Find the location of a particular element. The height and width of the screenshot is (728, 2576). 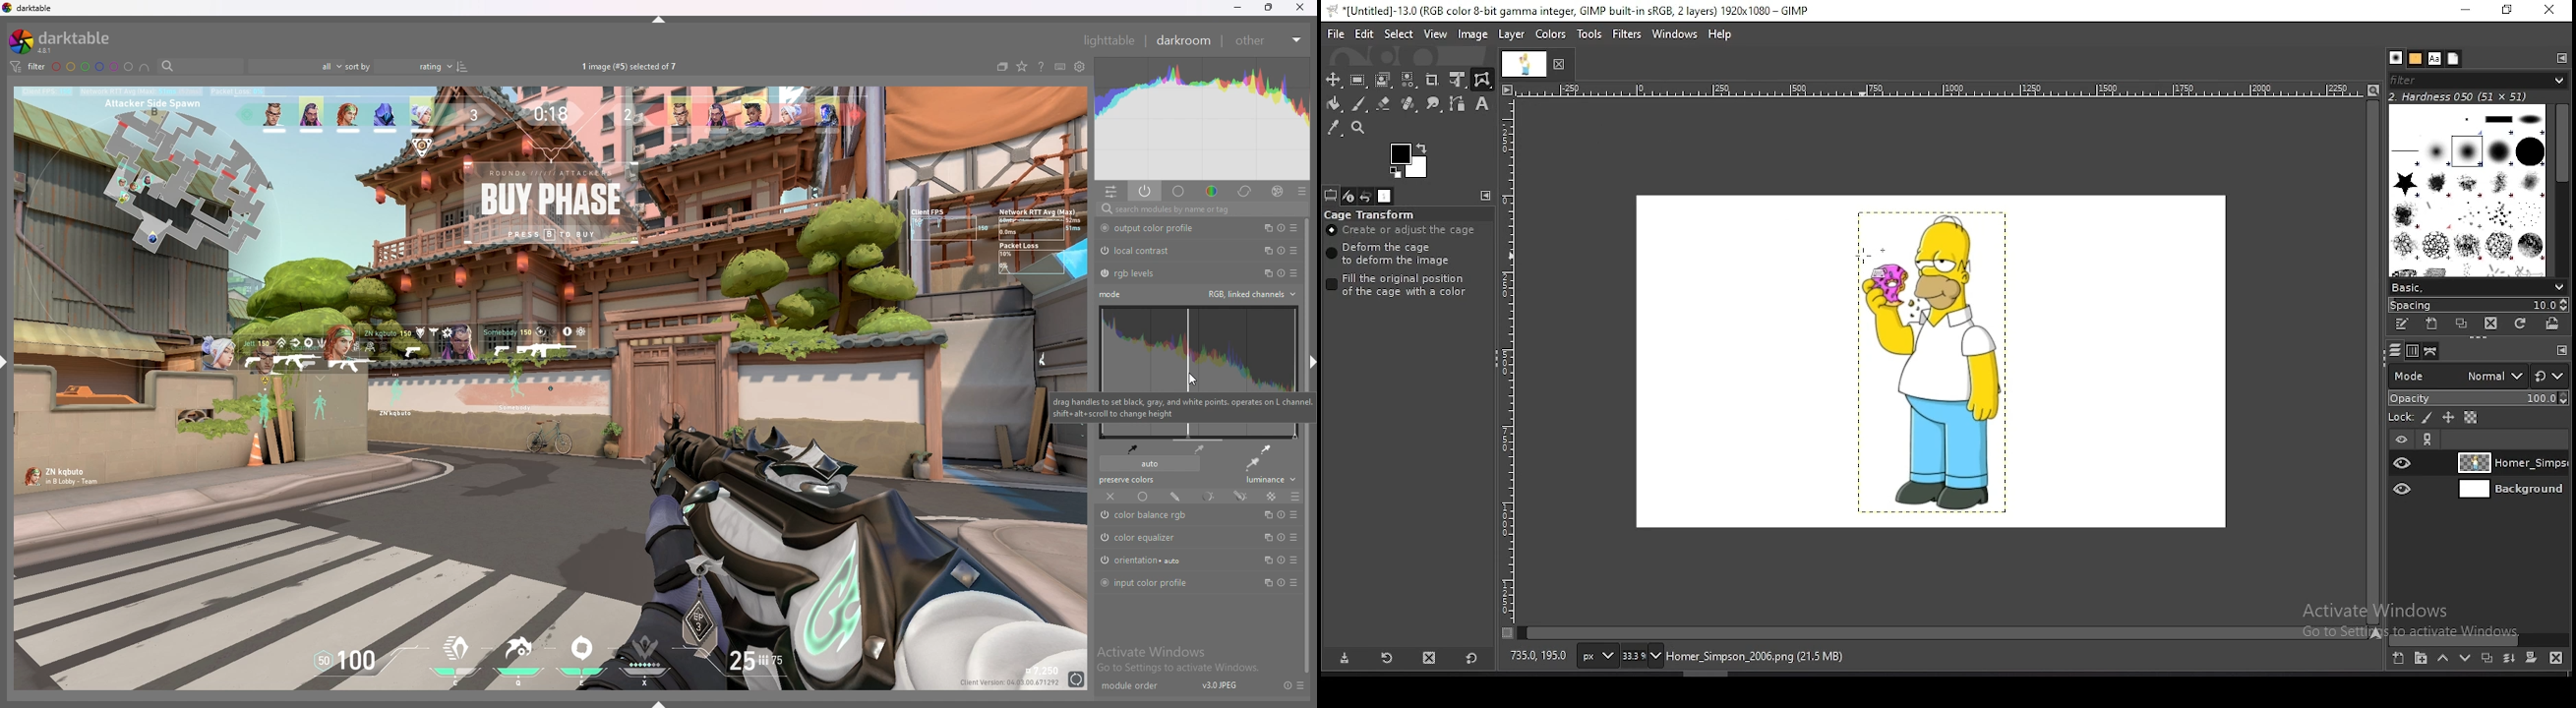

mouse cursor is located at coordinates (1190, 380).